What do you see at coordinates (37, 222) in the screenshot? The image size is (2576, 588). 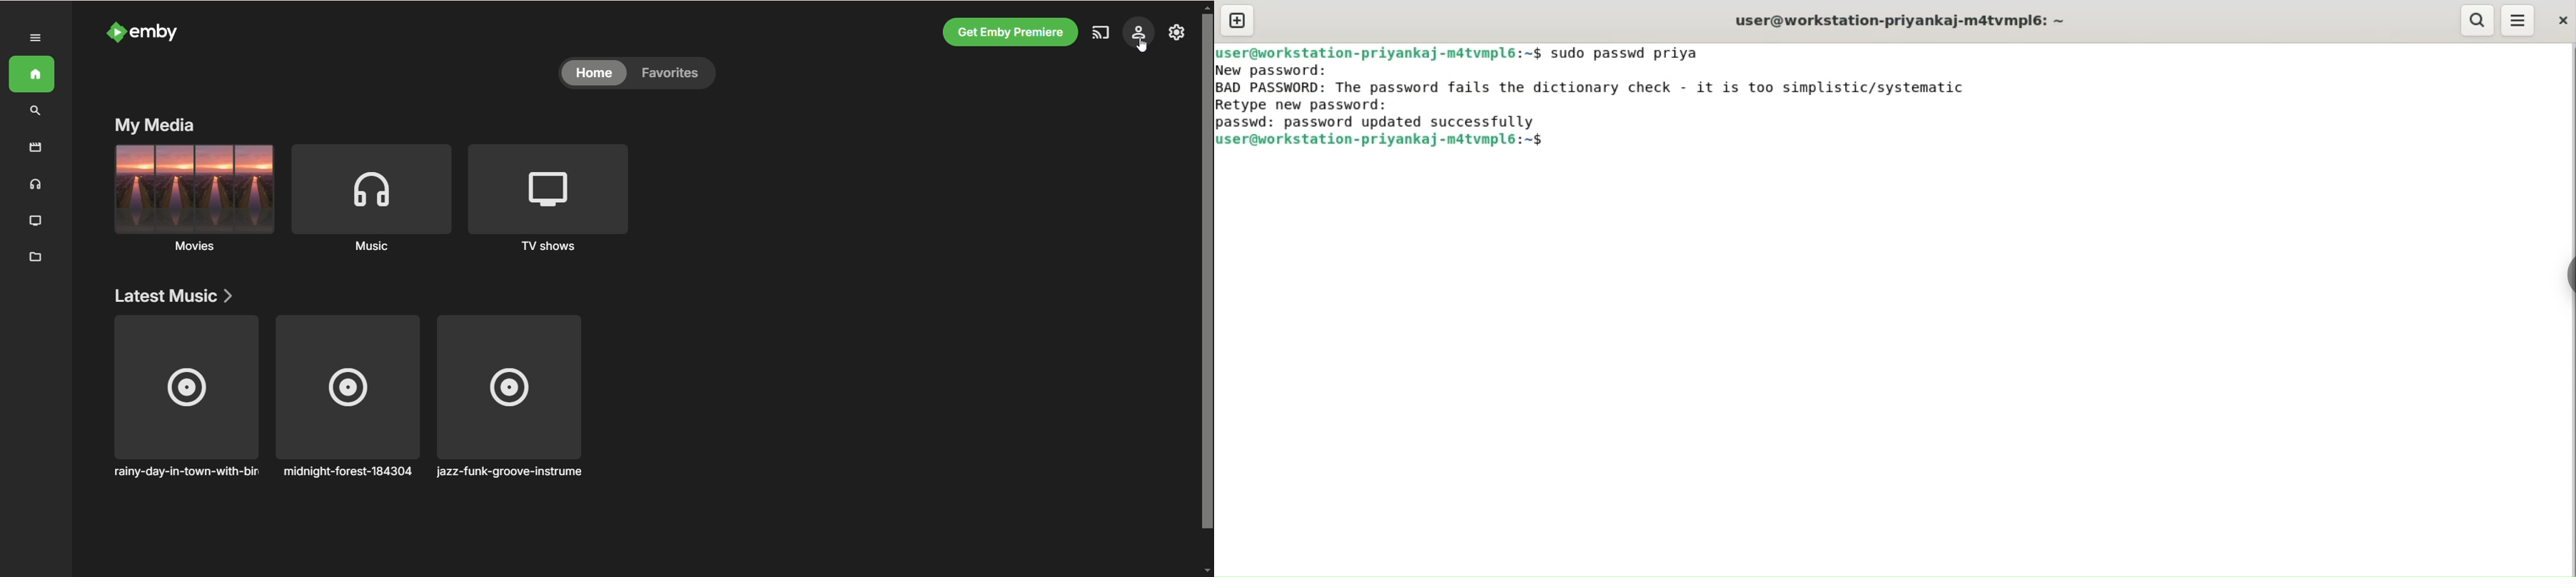 I see `TV shows` at bounding box center [37, 222].